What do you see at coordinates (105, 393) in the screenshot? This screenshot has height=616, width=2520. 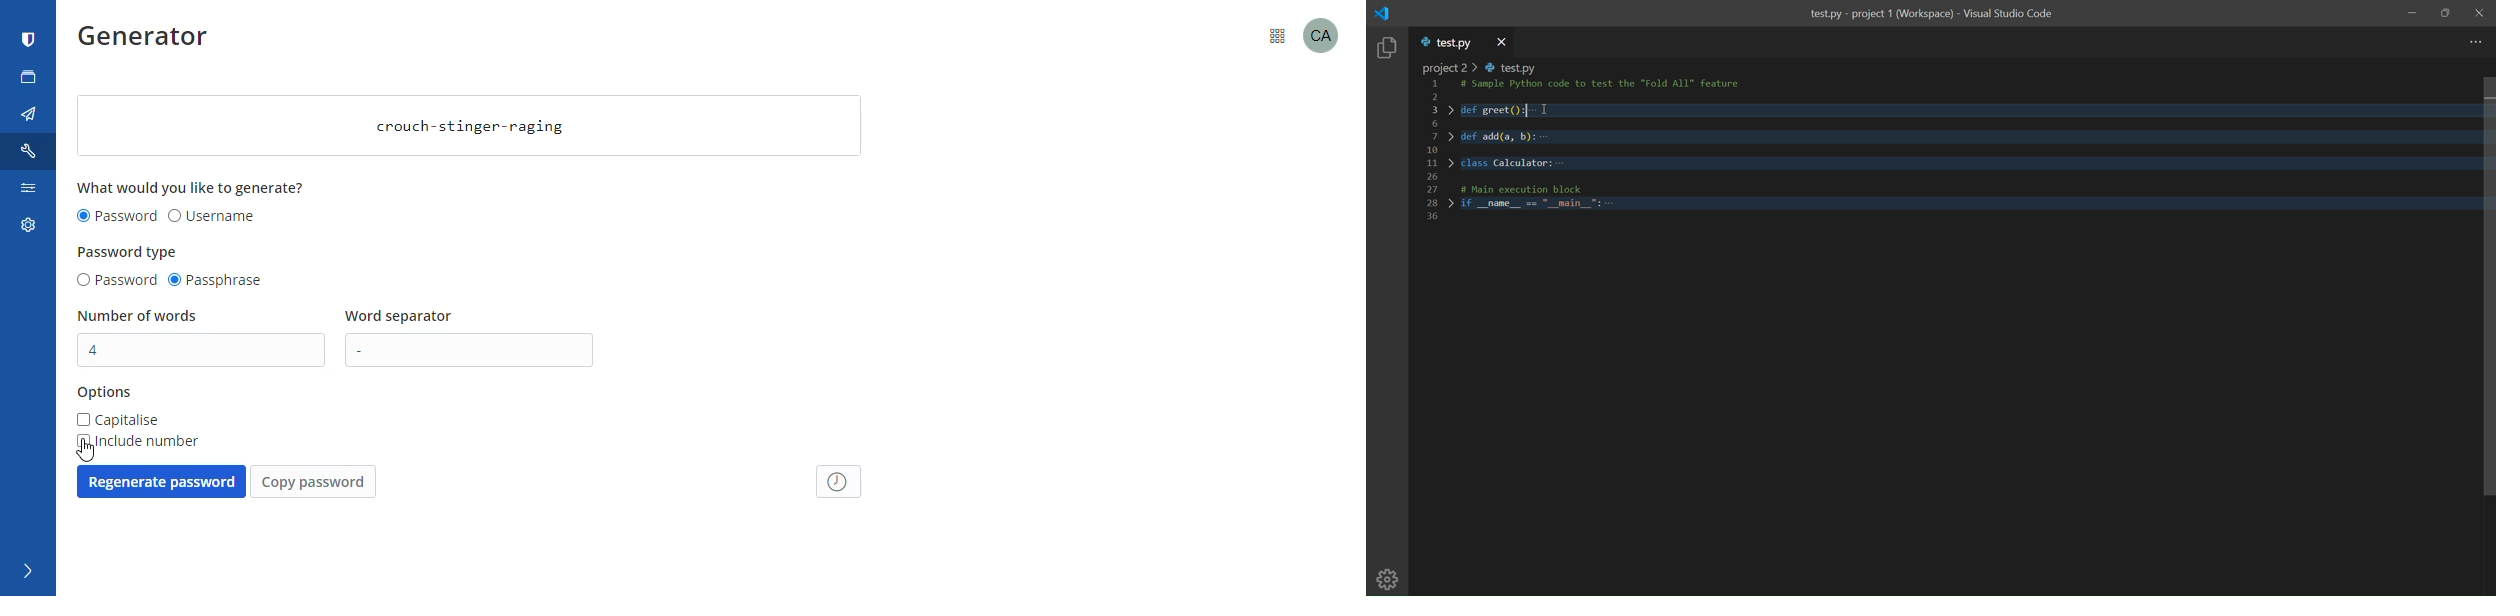 I see `options` at bounding box center [105, 393].